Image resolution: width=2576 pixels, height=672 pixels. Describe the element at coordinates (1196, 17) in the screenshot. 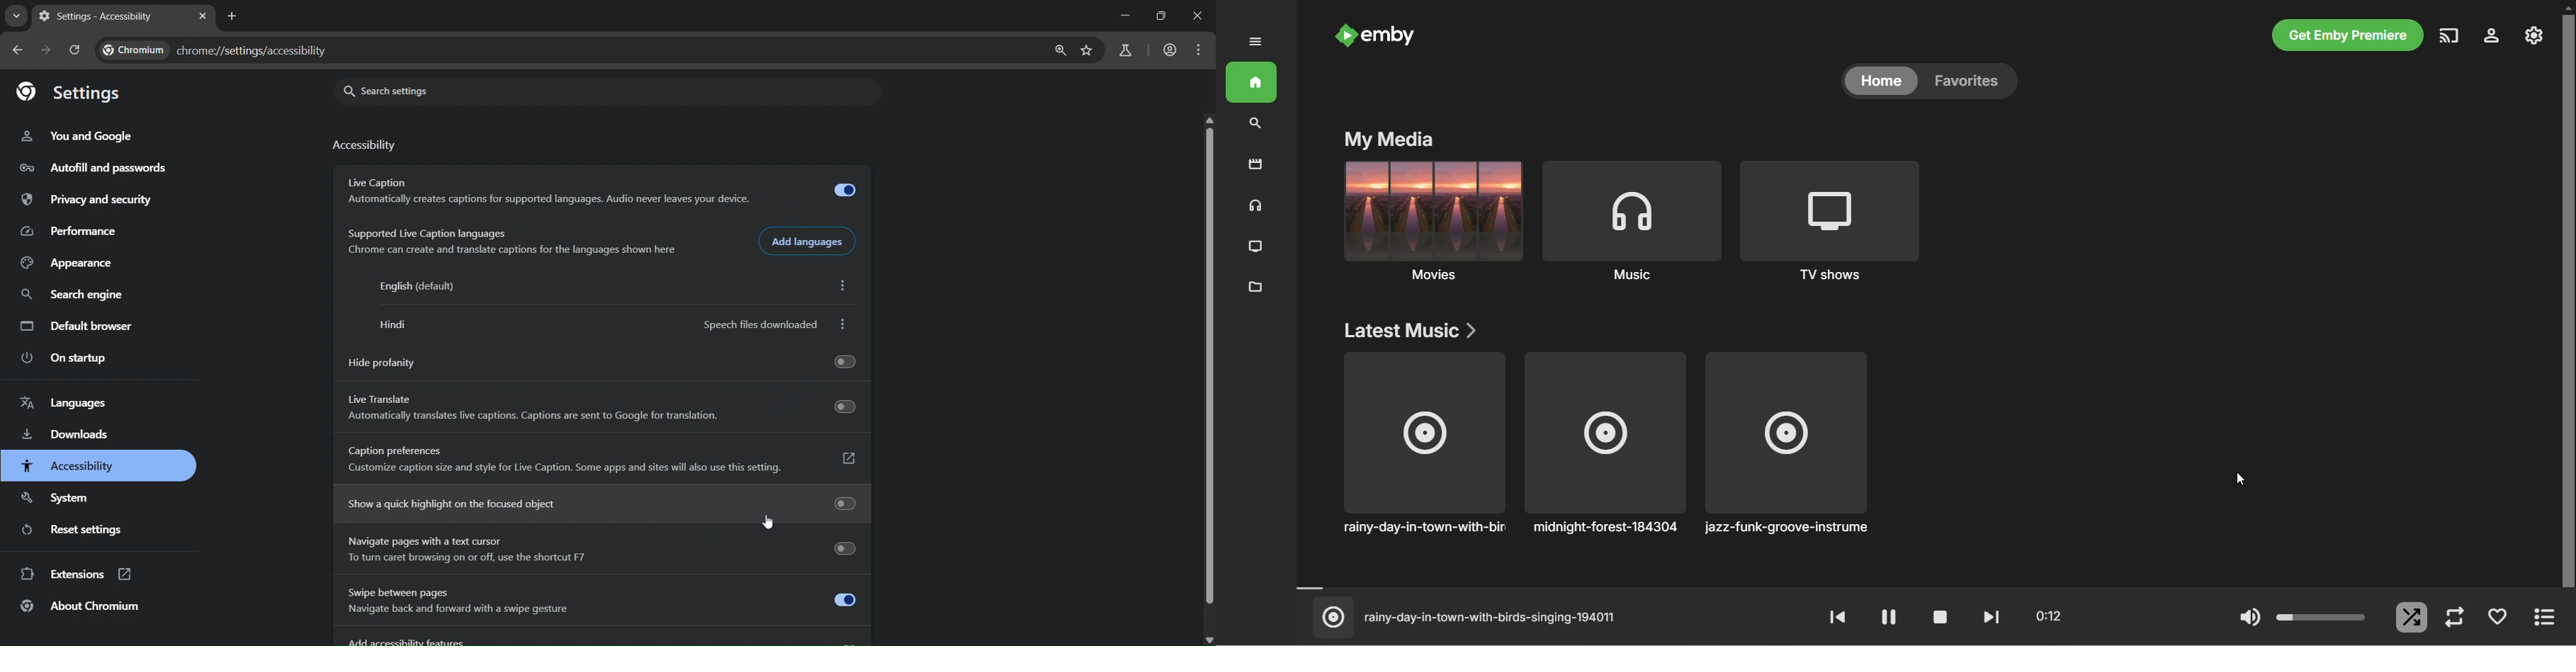

I see `close` at that location.